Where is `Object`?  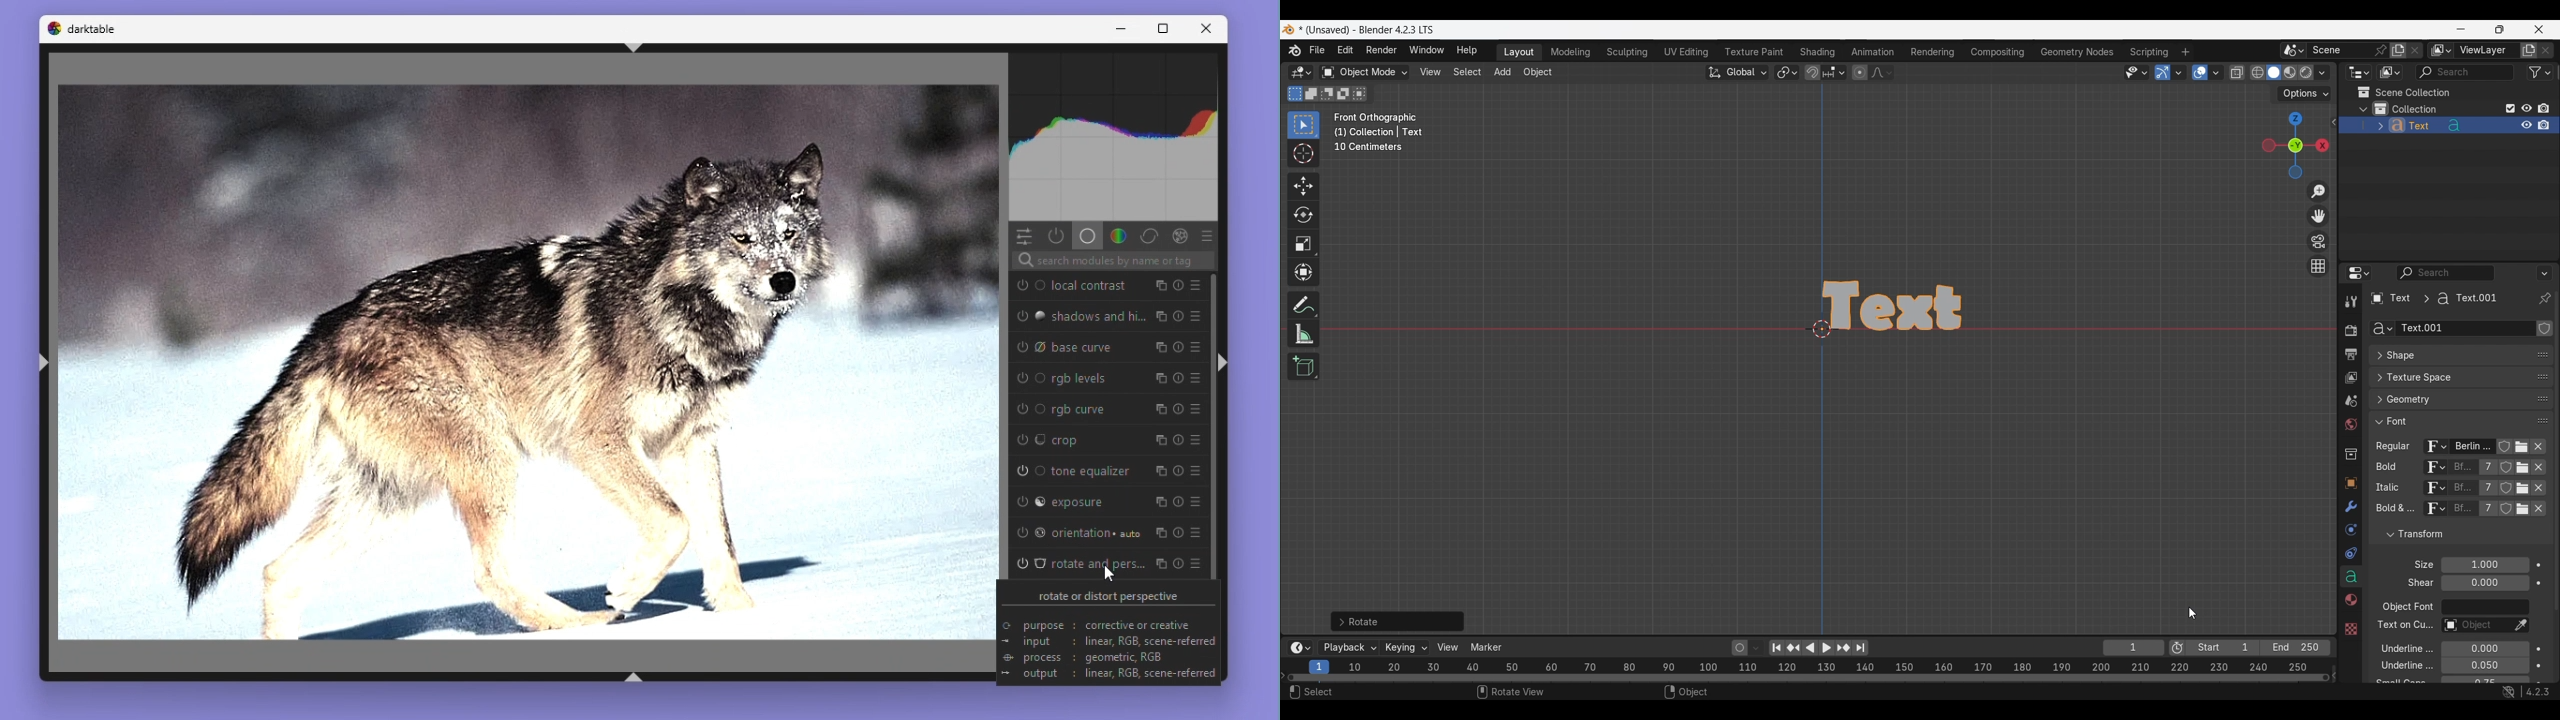 Object is located at coordinates (2350, 483).